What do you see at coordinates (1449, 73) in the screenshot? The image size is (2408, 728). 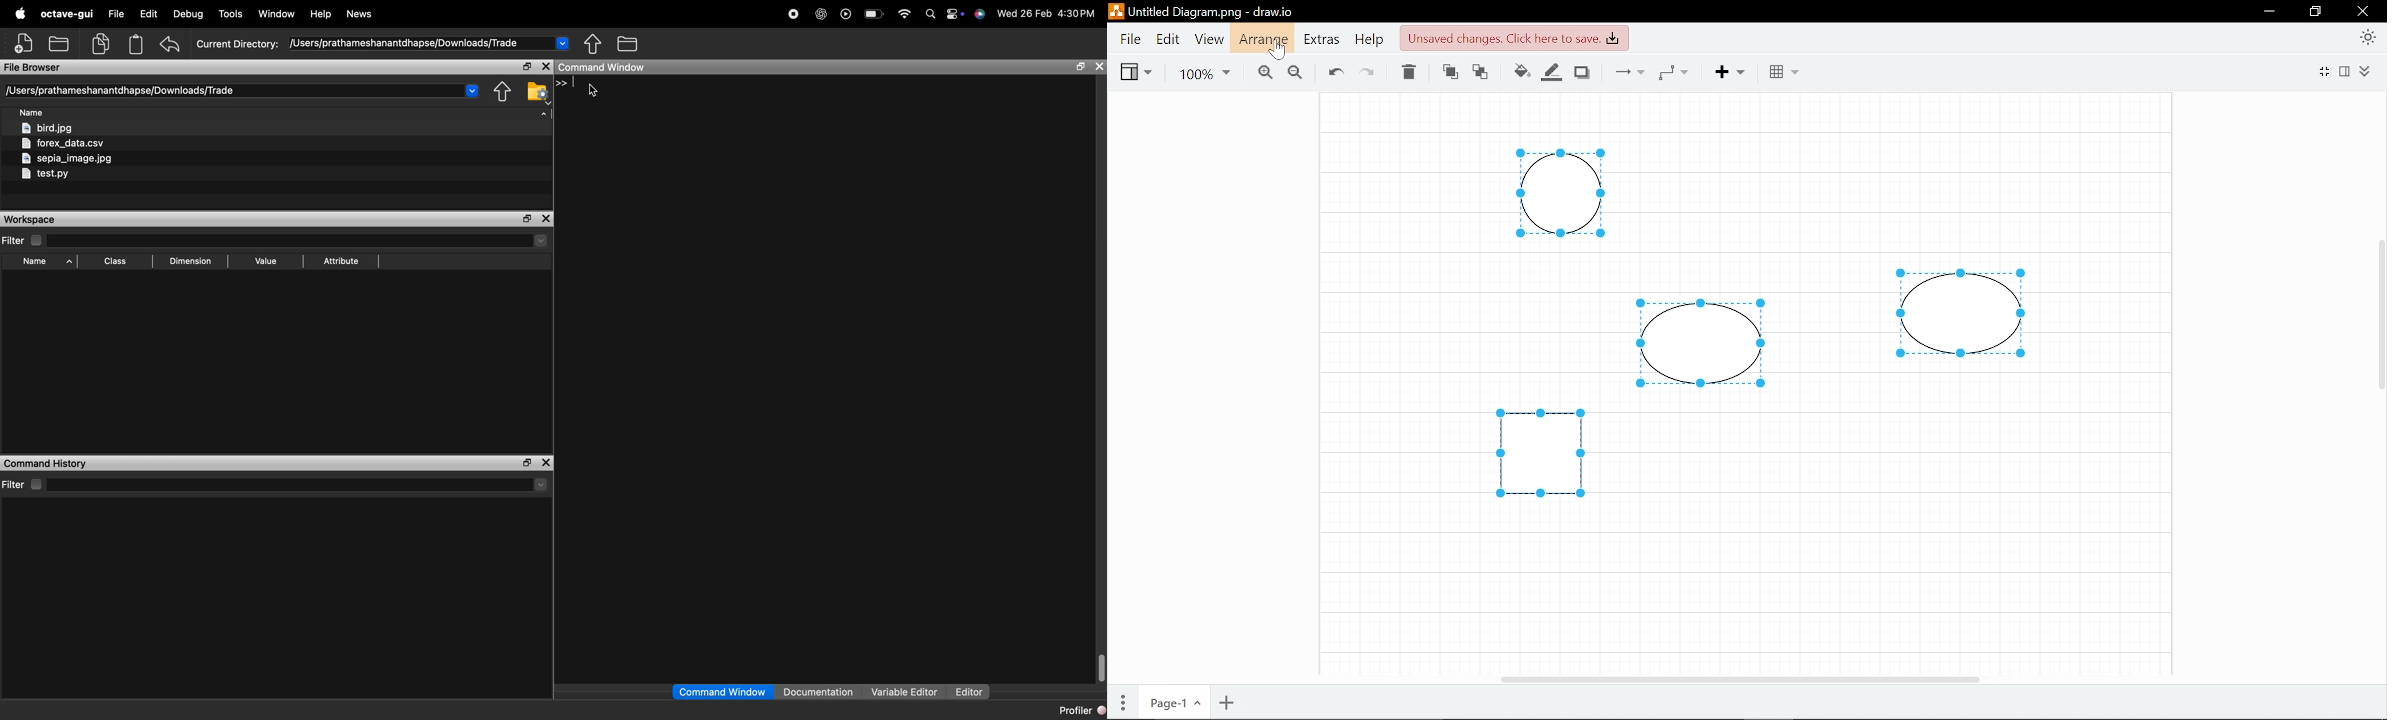 I see `To front` at bounding box center [1449, 73].